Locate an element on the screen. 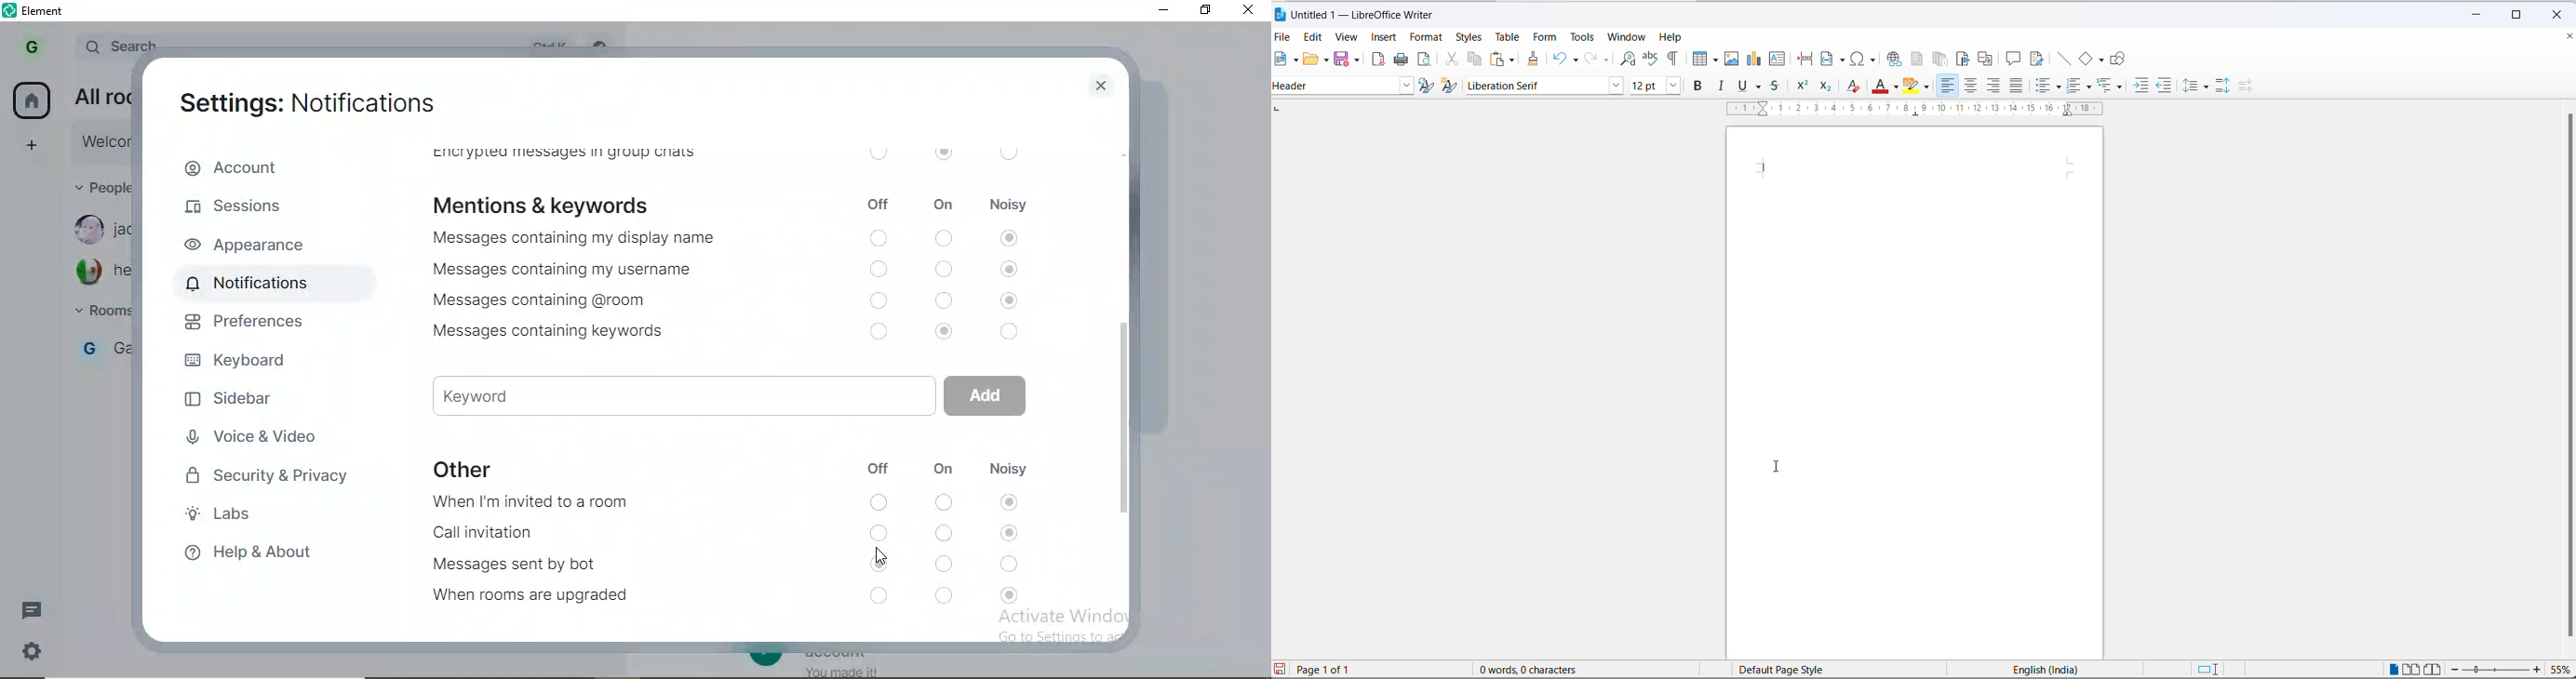  redo options is located at coordinates (1607, 59).